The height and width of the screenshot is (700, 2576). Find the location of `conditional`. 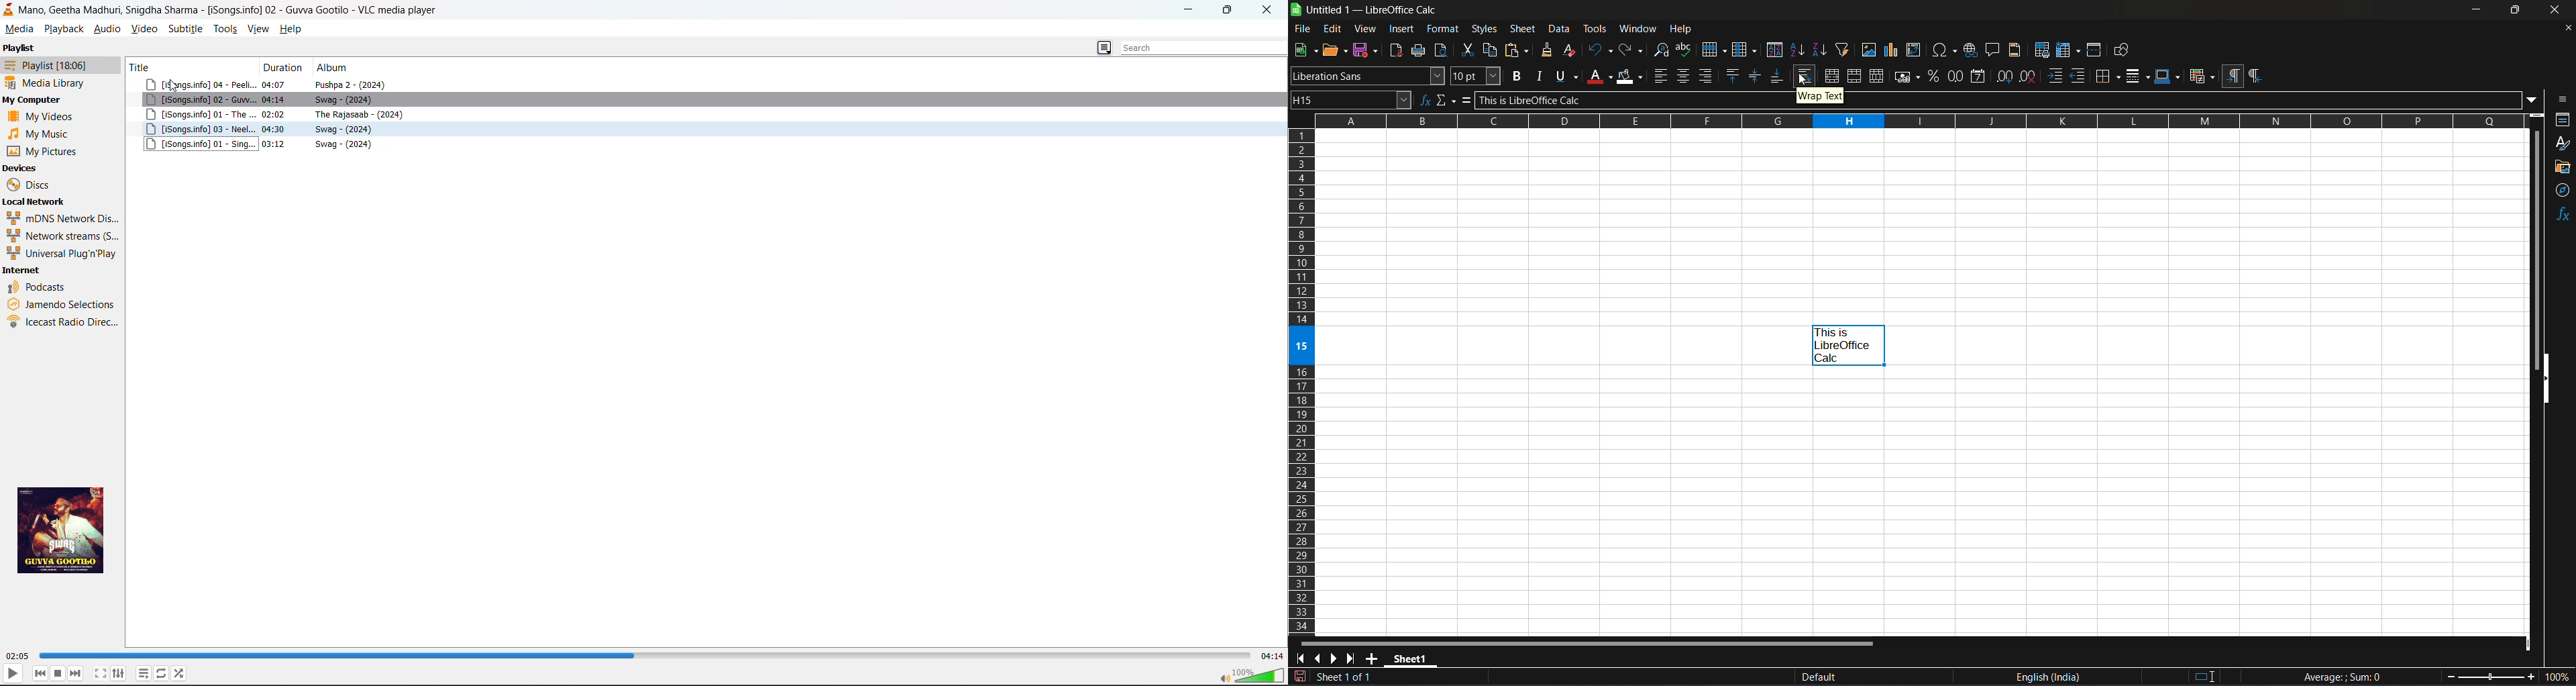

conditional is located at coordinates (2203, 75).